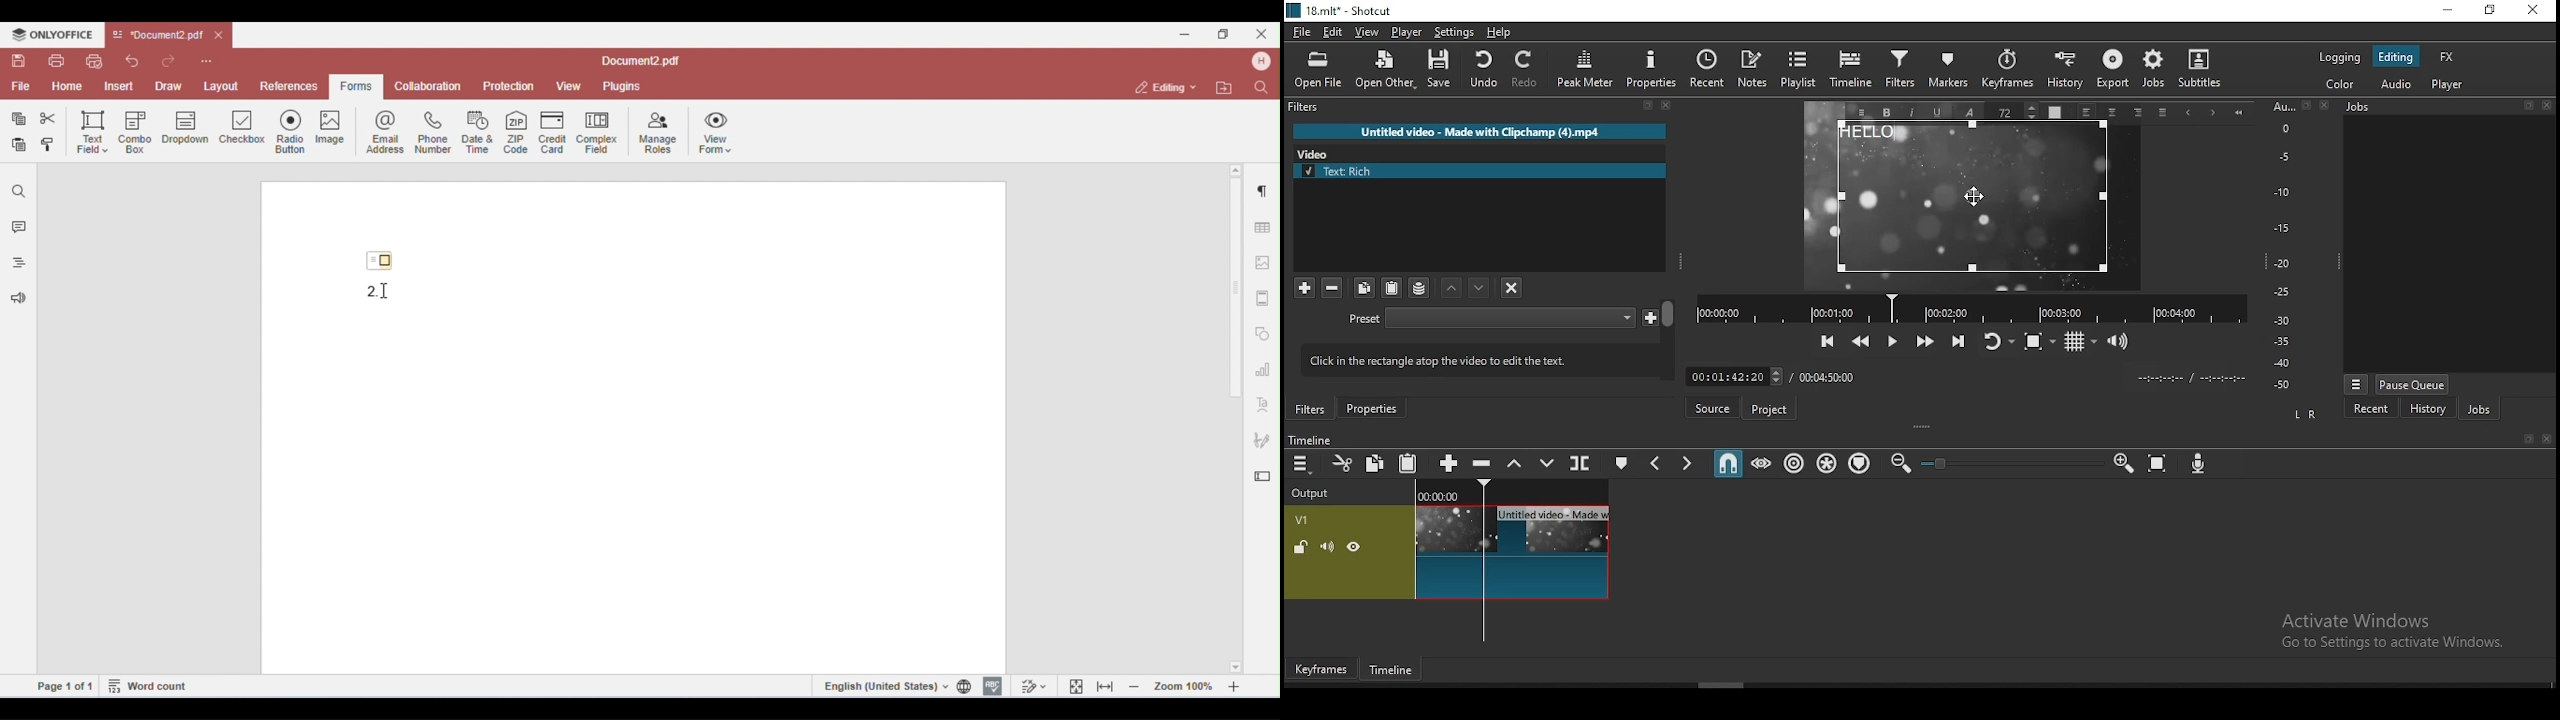  What do you see at coordinates (1471, 358) in the screenshot?
I see `lick in the rectangle atop the video to edit the text.` at bounding box center [1471, 358].